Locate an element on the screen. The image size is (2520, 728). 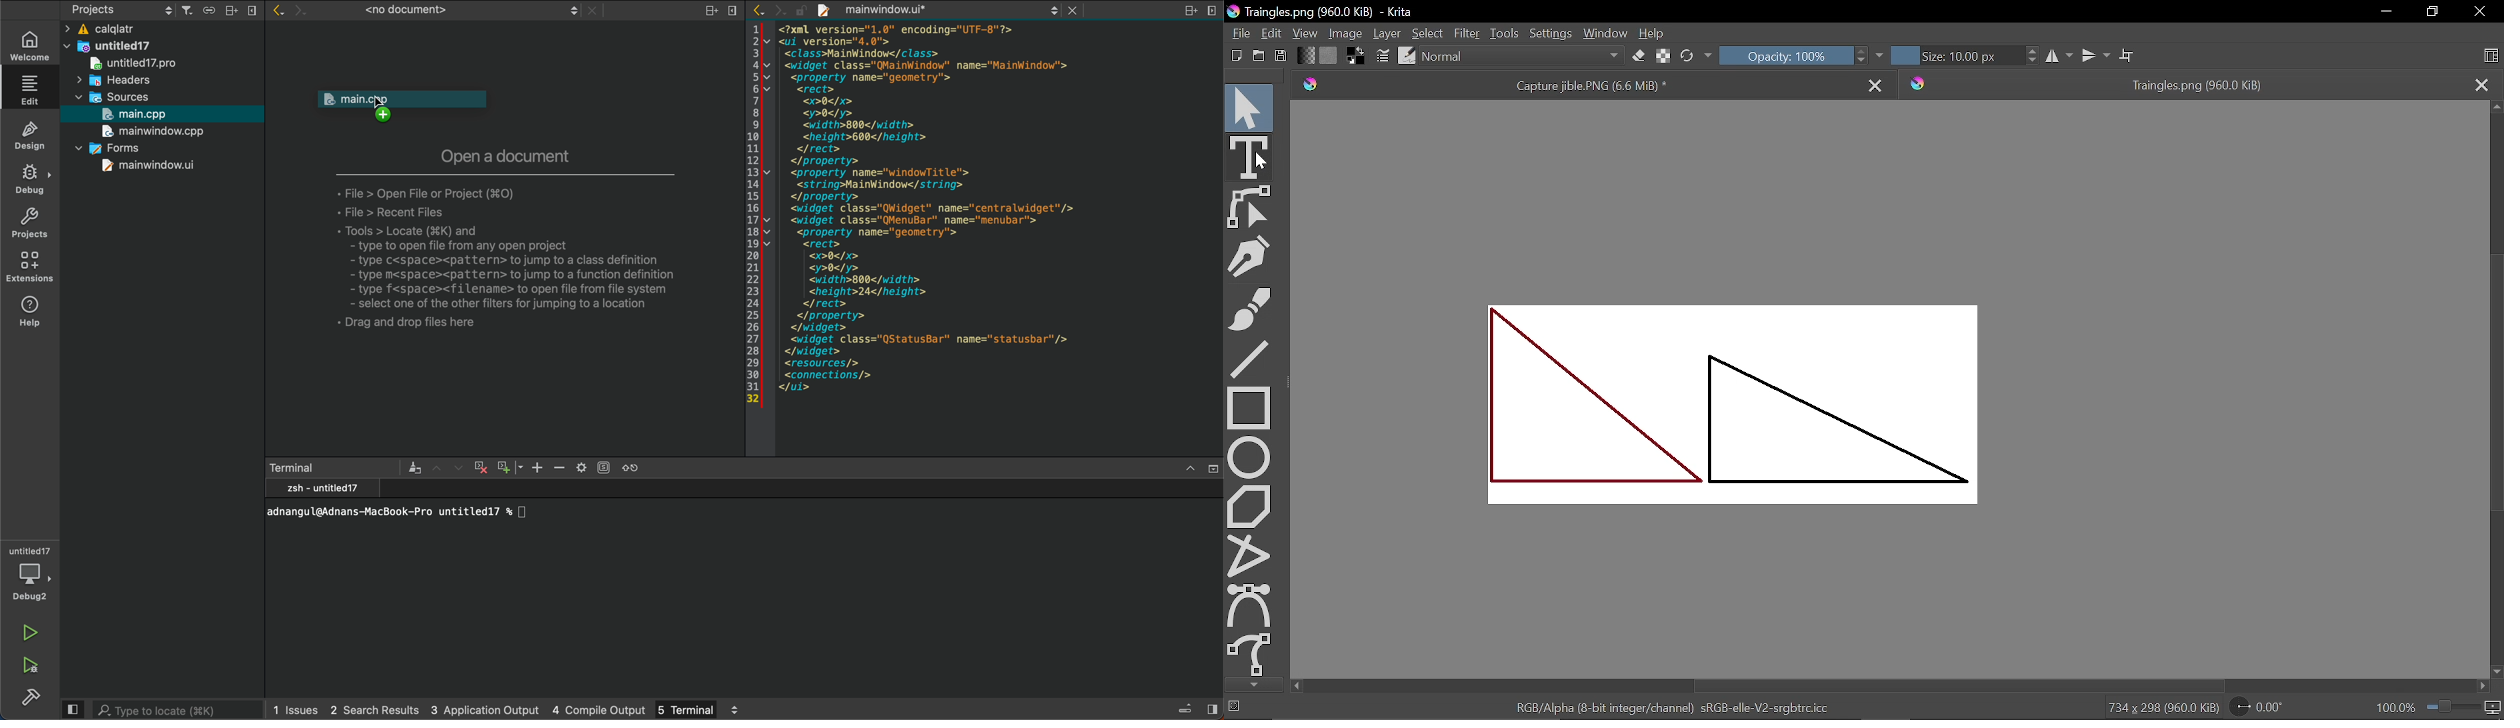
file content is located at coordinates (995, 238).